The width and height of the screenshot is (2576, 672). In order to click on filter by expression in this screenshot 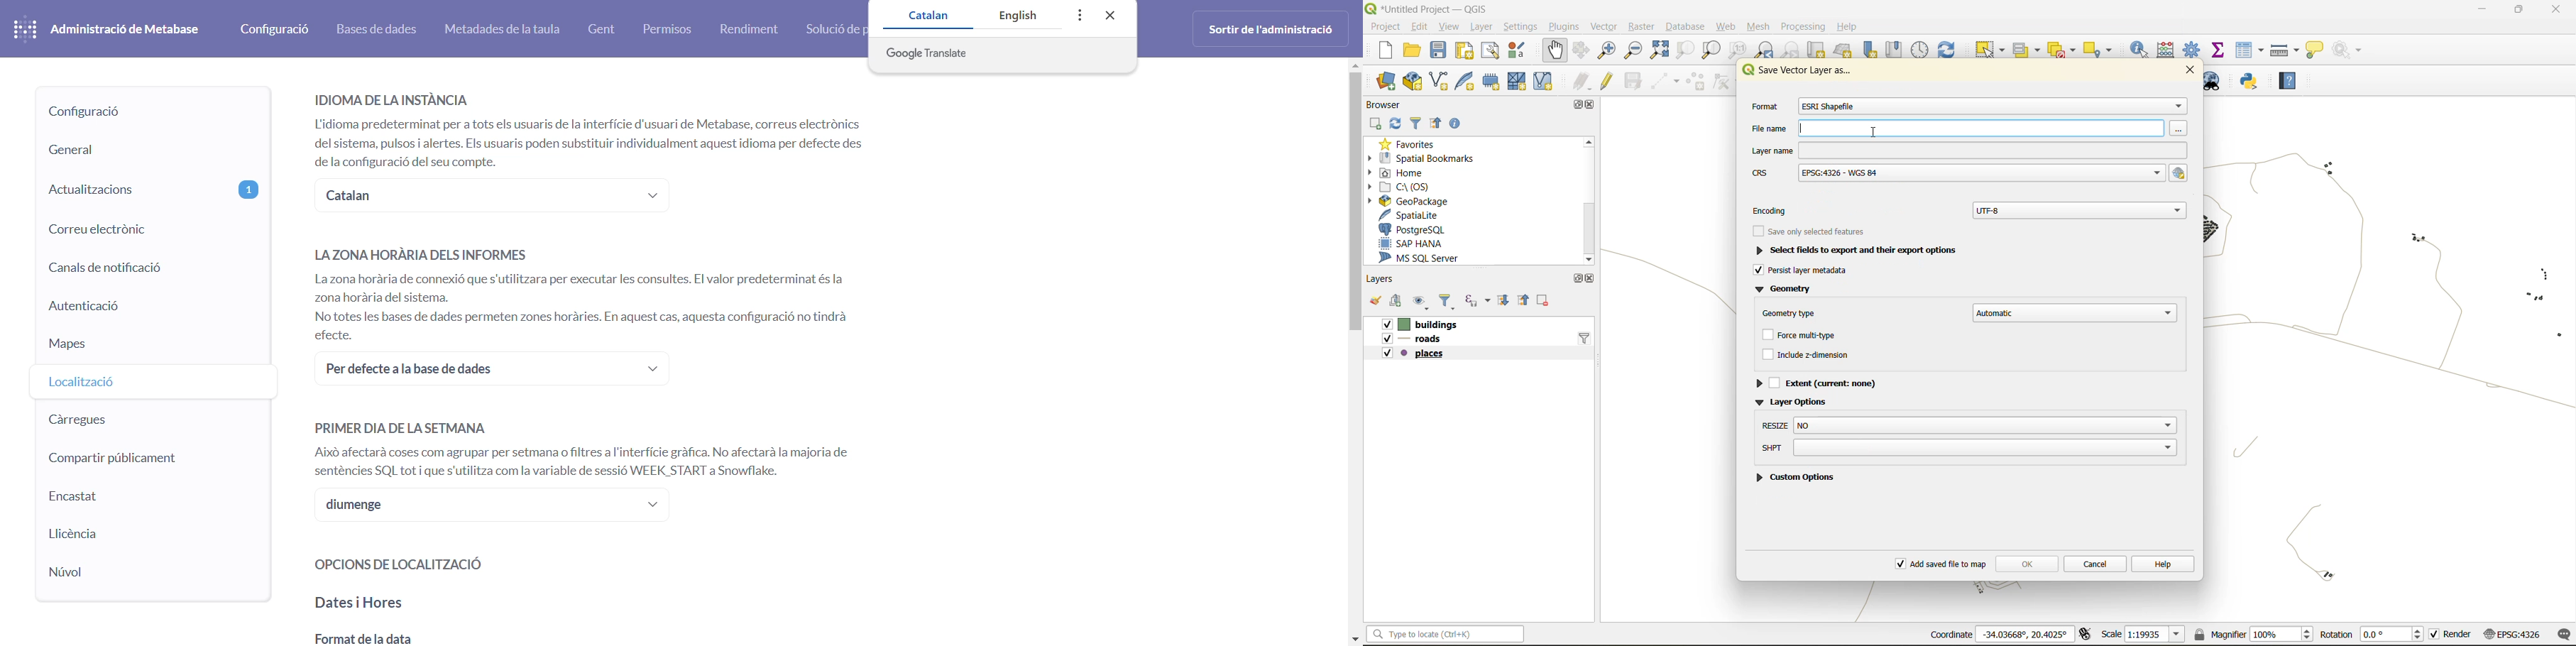, I will do `click(1476, 302)`.